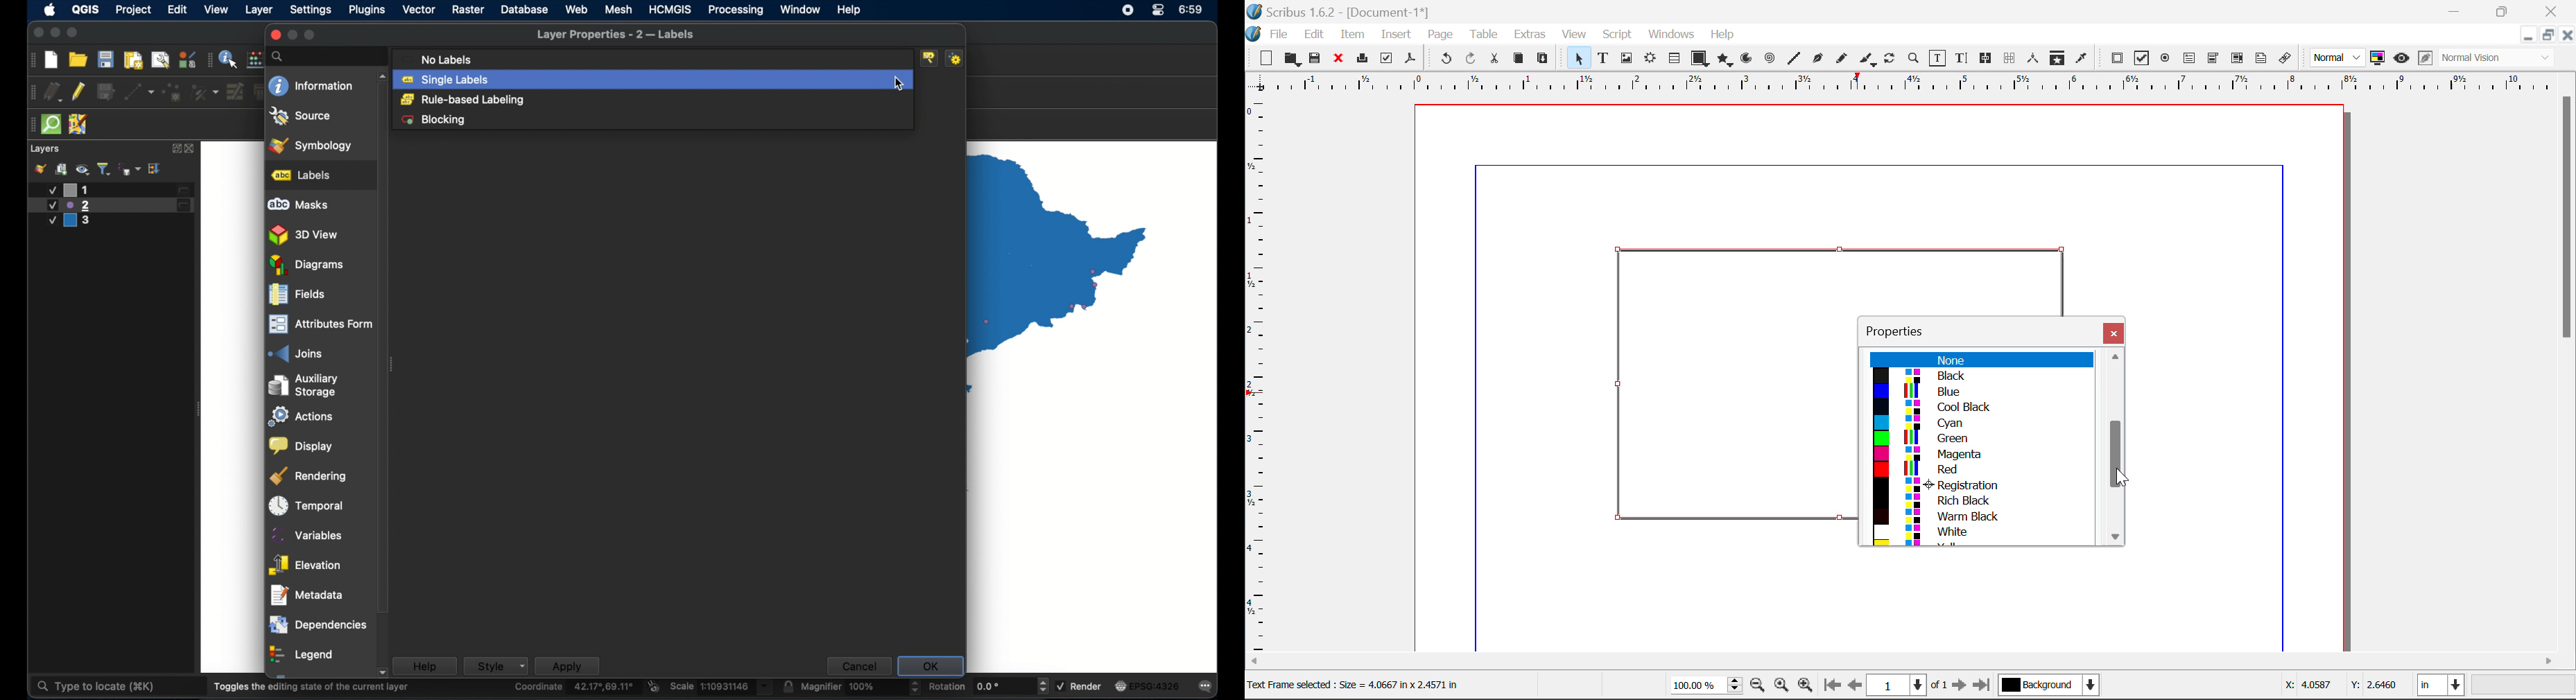 This screenshot has width=2576, height=700. I want to click on rendering, so click(309, 476).